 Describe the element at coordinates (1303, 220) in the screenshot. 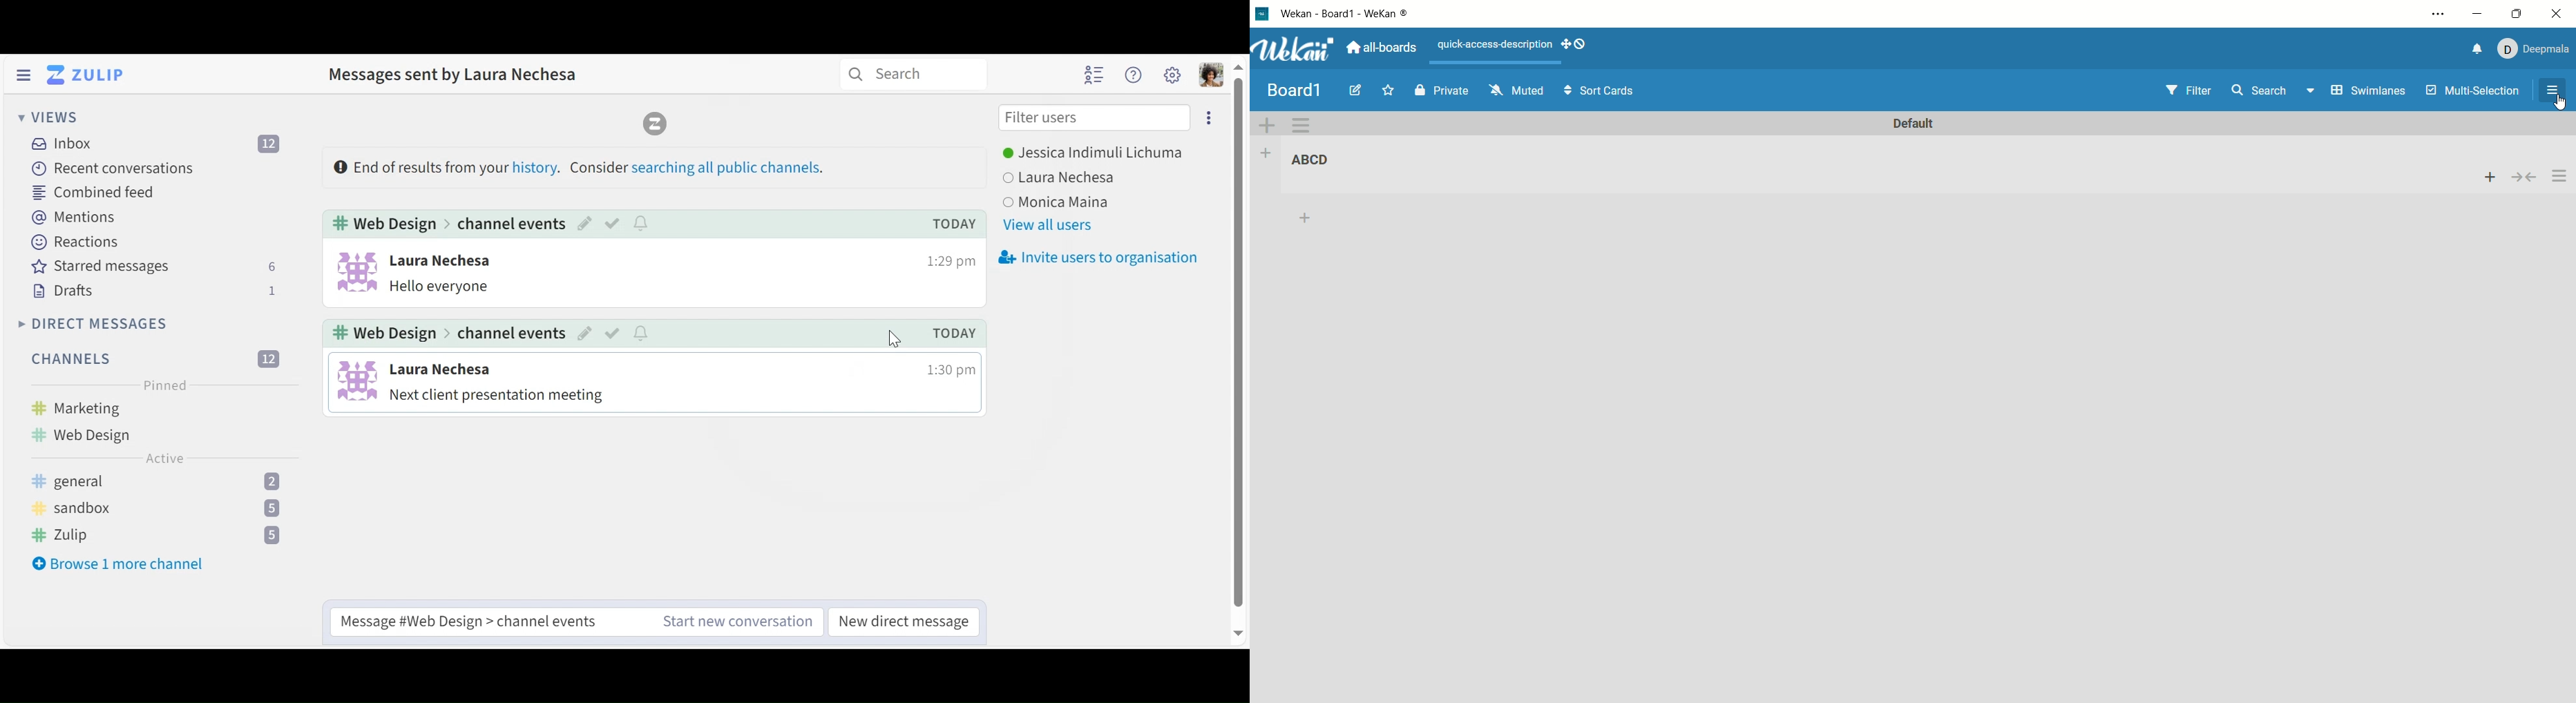

I see `add` at that location.